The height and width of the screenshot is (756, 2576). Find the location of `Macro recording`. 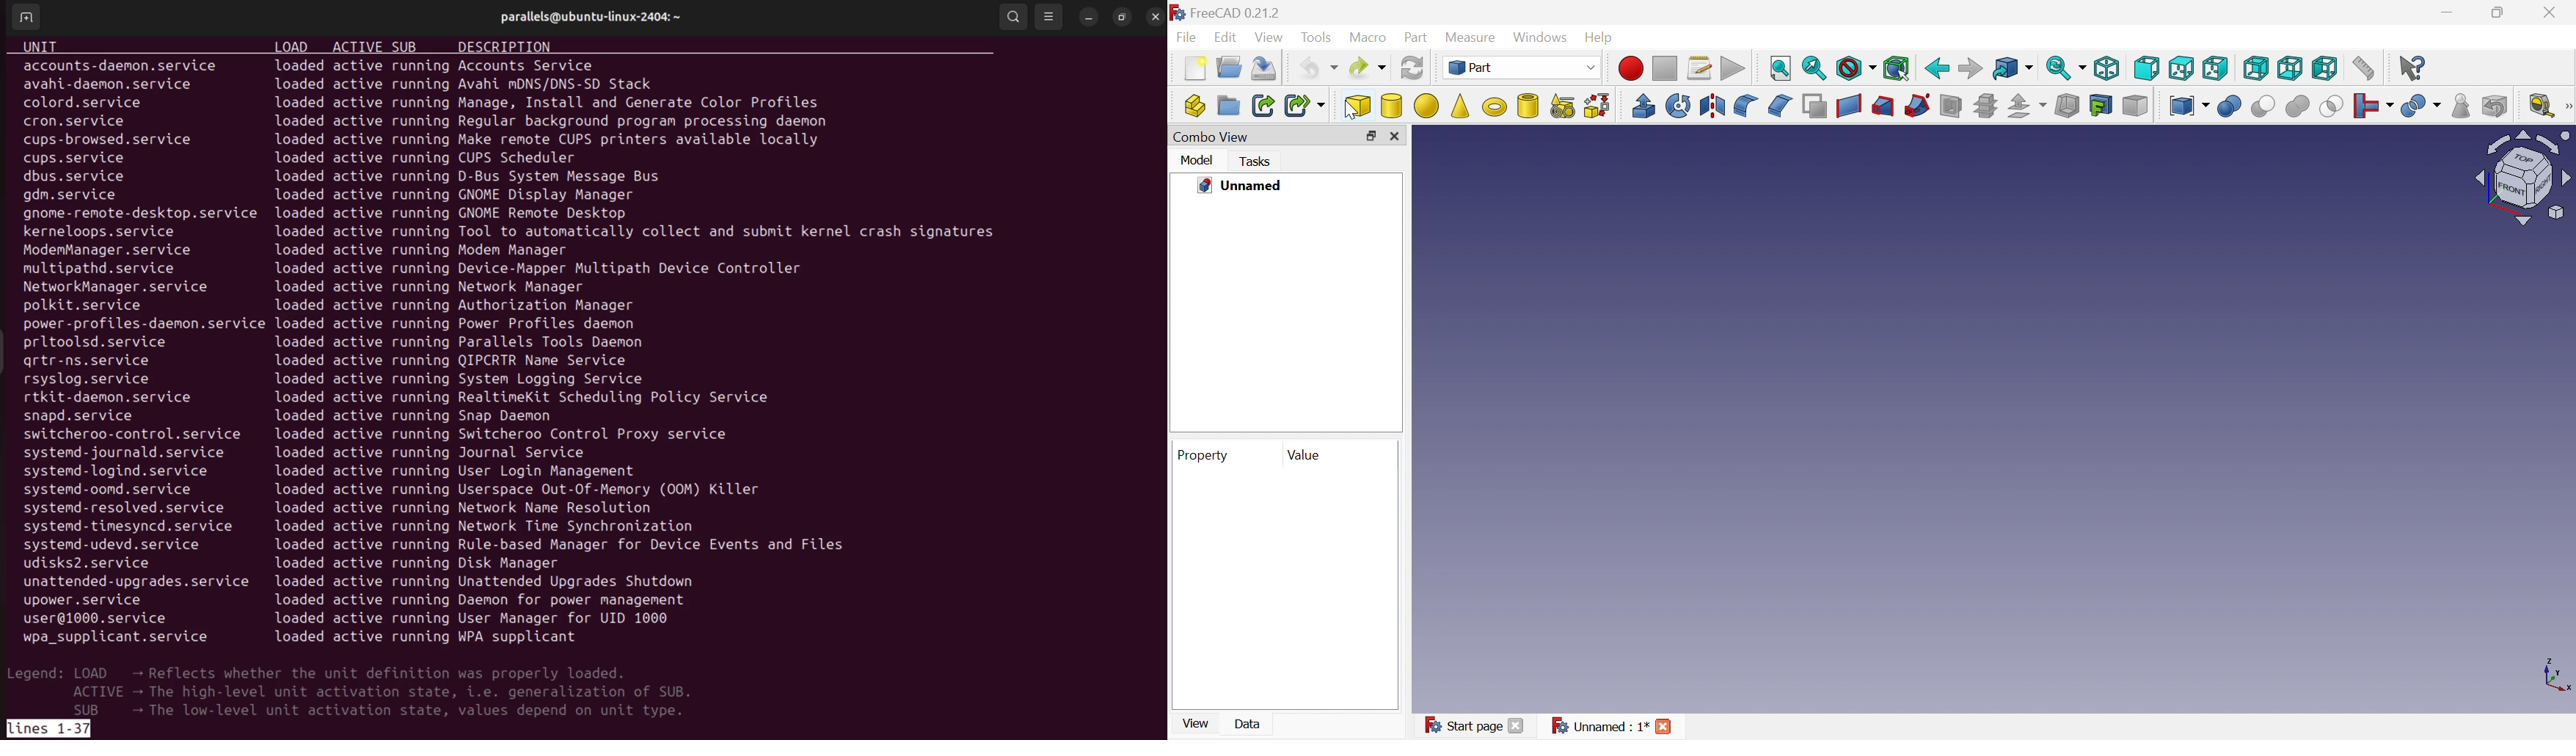

Macro recording is located at coordinates (1629, 69).